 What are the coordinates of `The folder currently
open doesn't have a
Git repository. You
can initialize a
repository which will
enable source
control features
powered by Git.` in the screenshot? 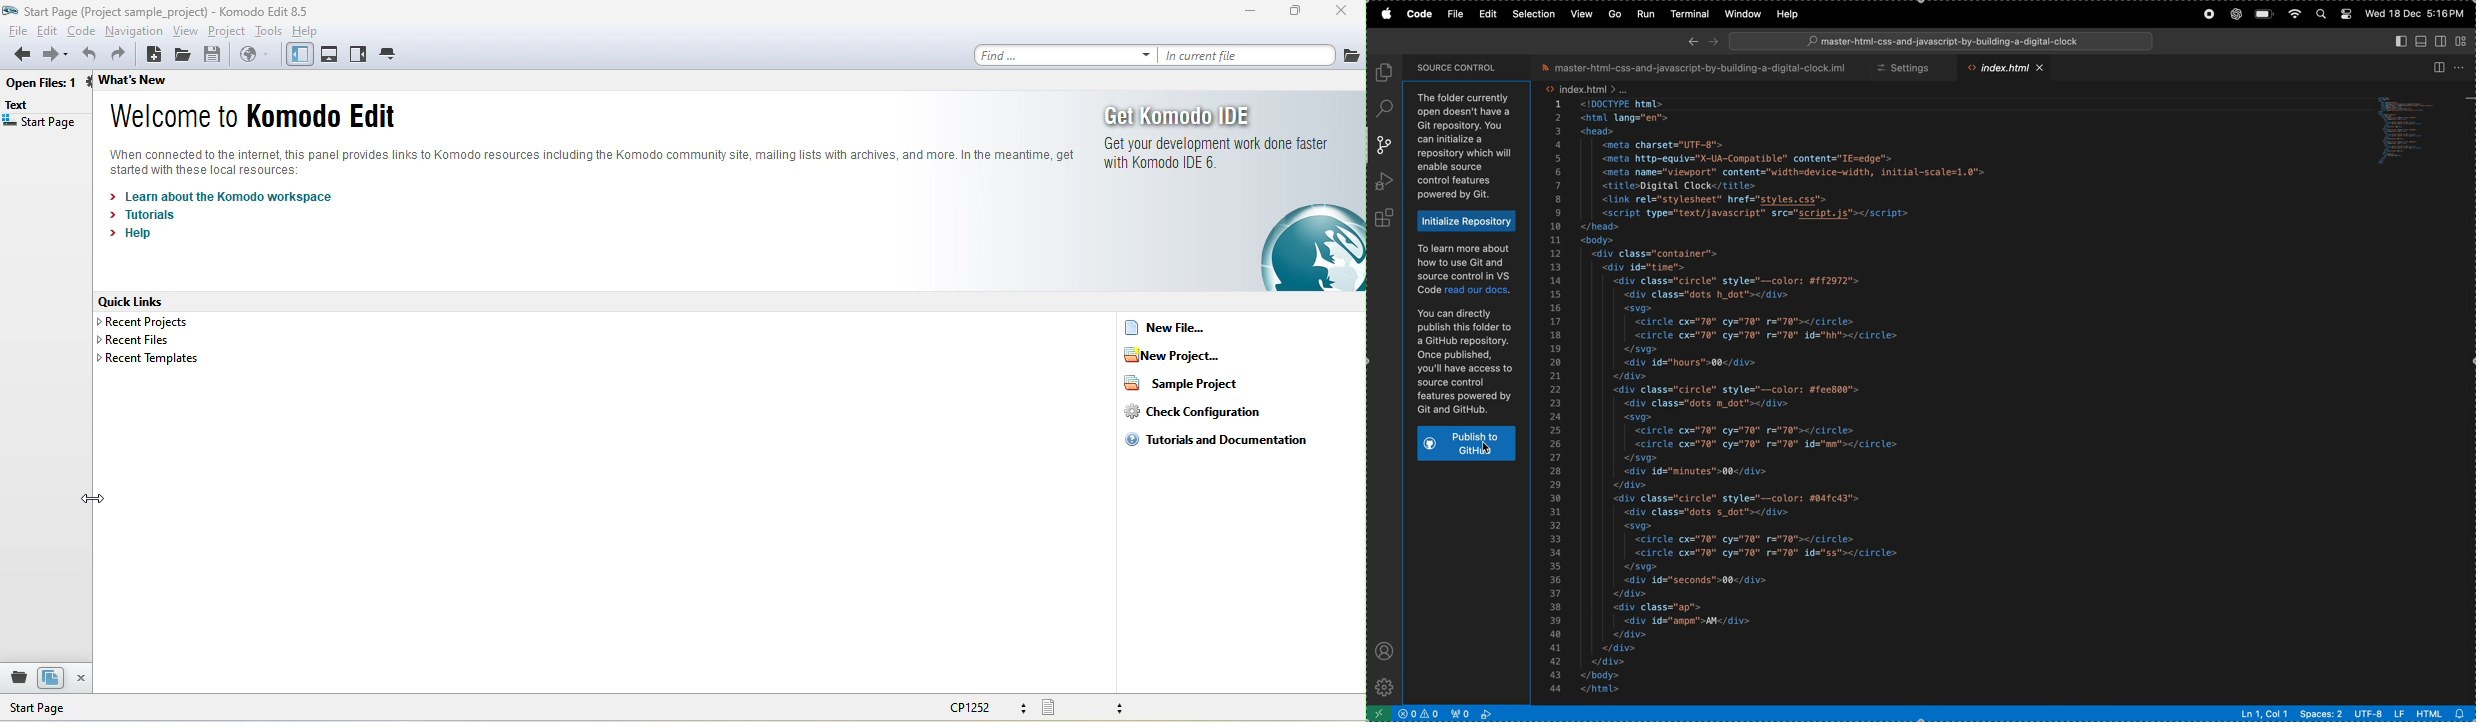 It's located at (1468, 147).